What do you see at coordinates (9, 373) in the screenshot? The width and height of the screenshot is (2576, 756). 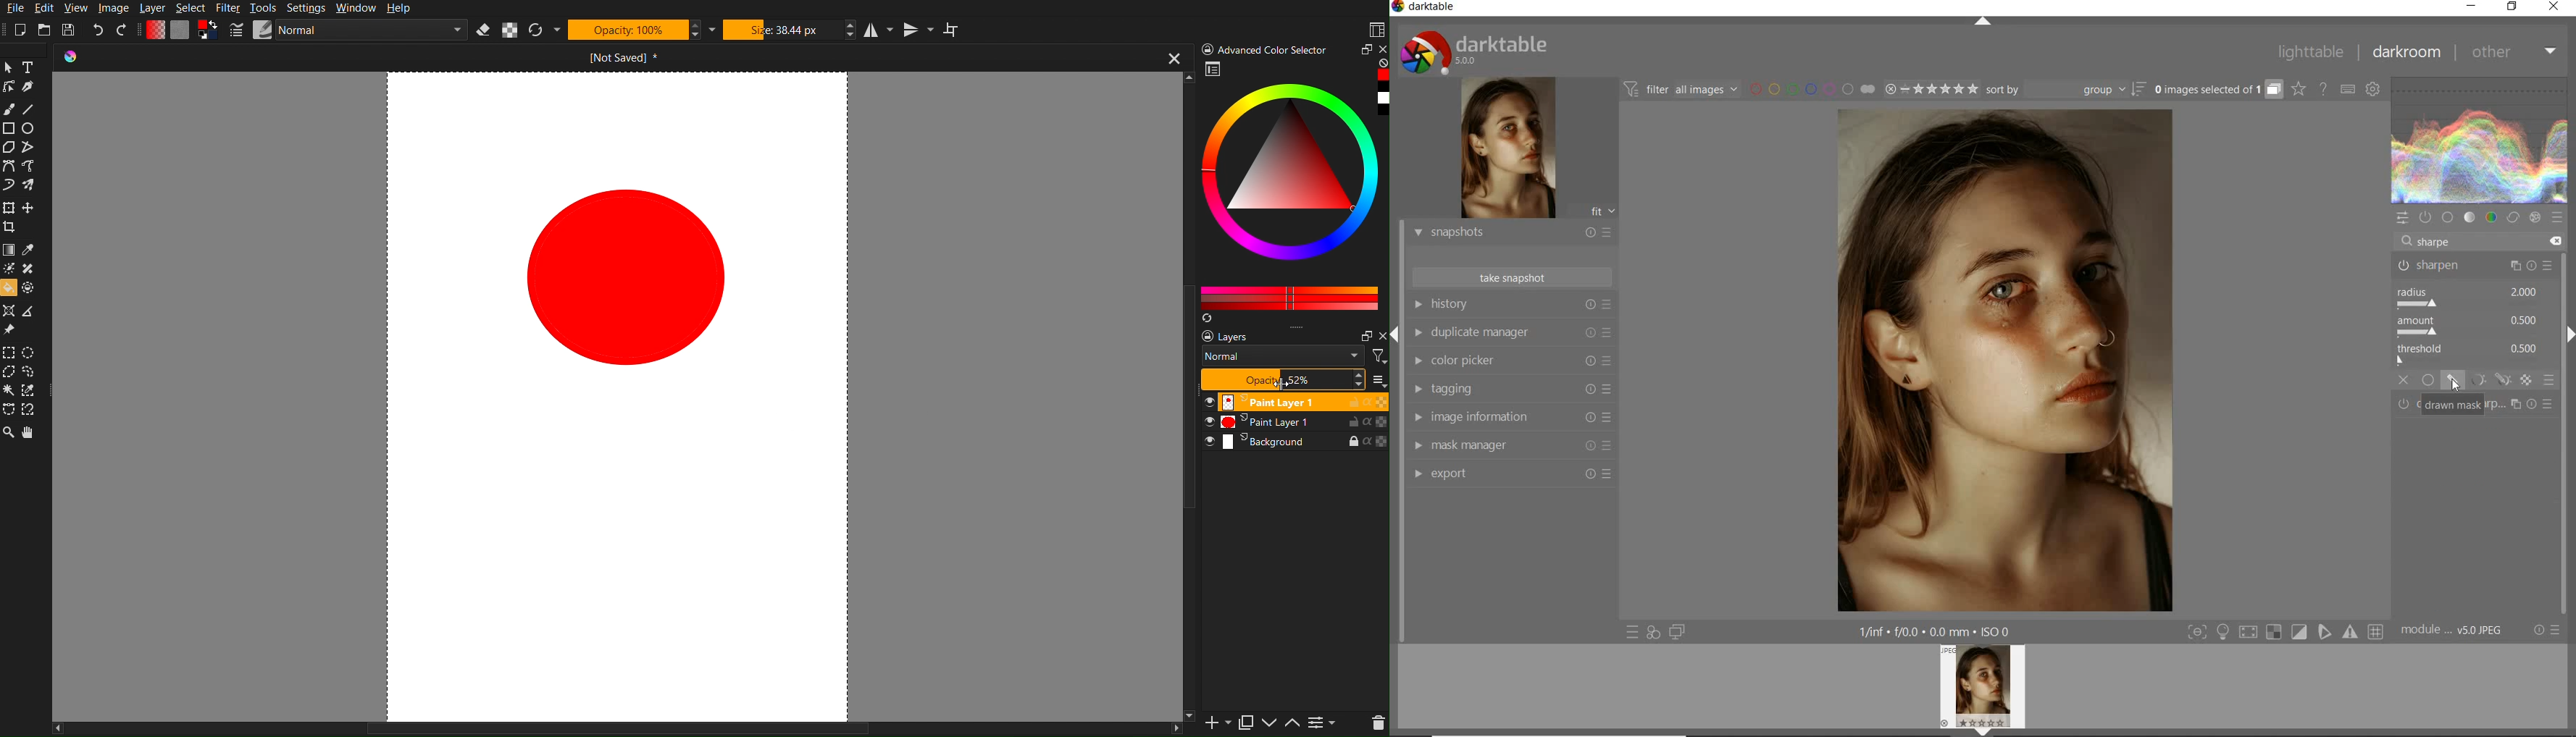 I see `Polygonal` at bounding box center [9, 373].